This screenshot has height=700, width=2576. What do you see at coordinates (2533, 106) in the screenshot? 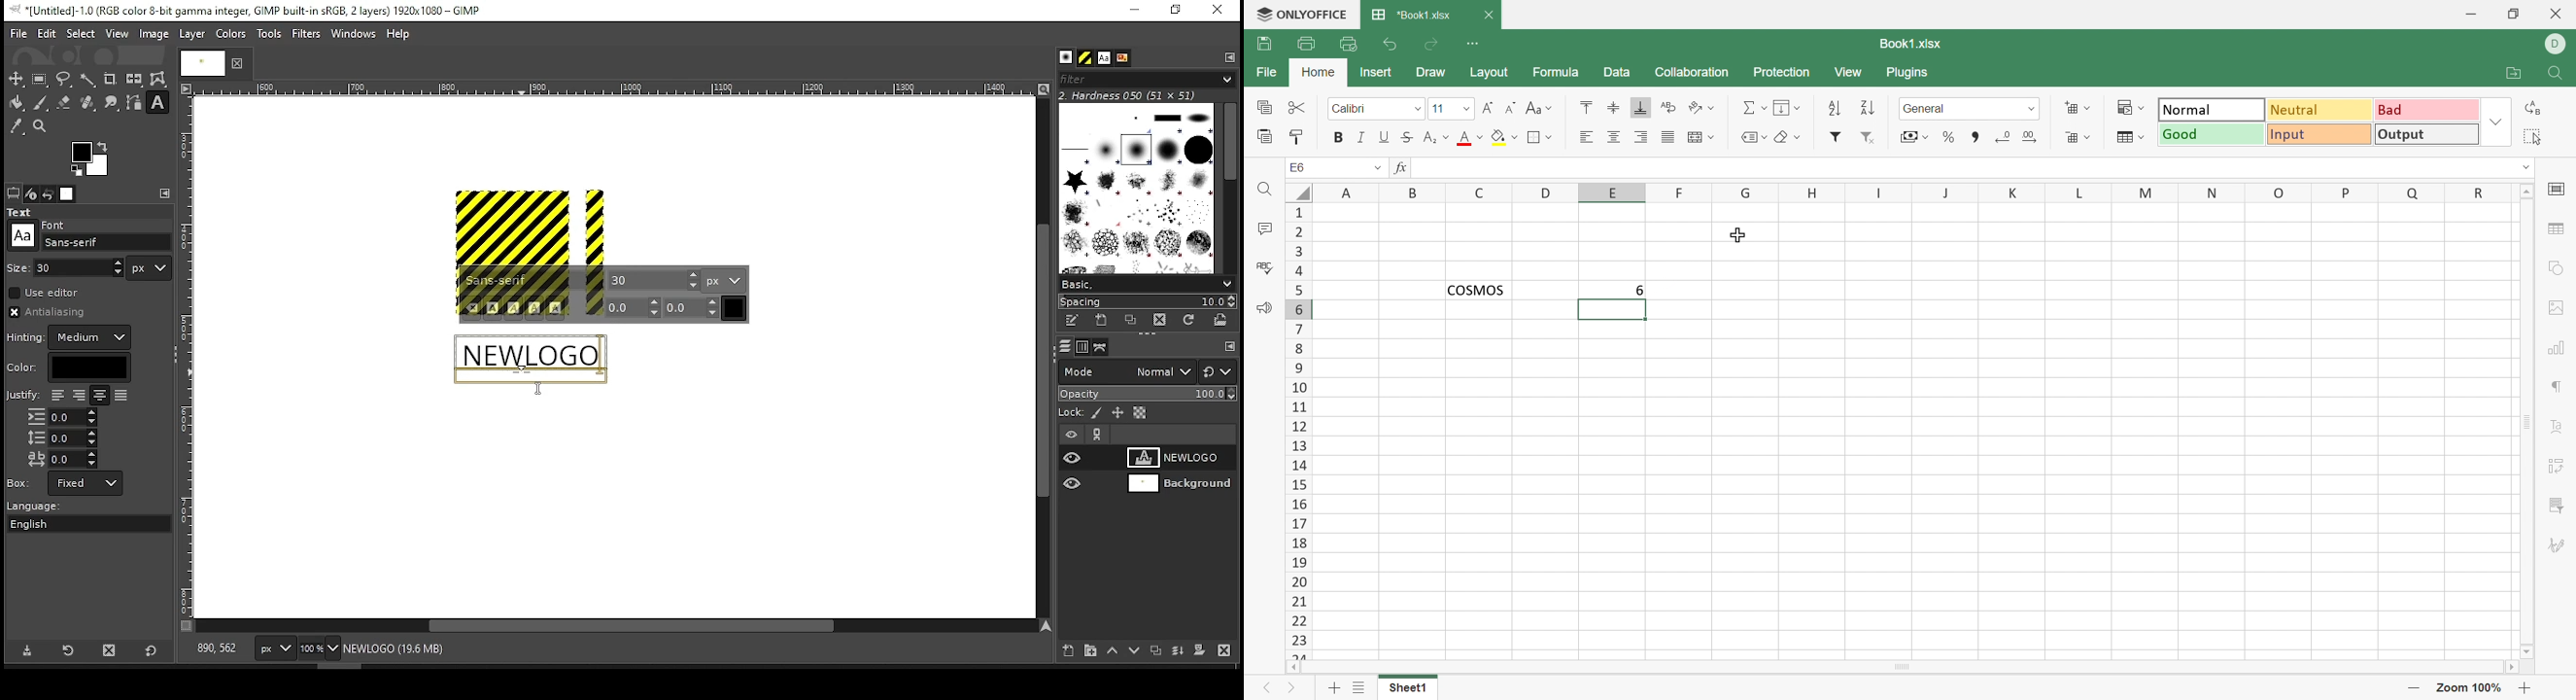
I see `Replace` at bounding box center [2533, 106].